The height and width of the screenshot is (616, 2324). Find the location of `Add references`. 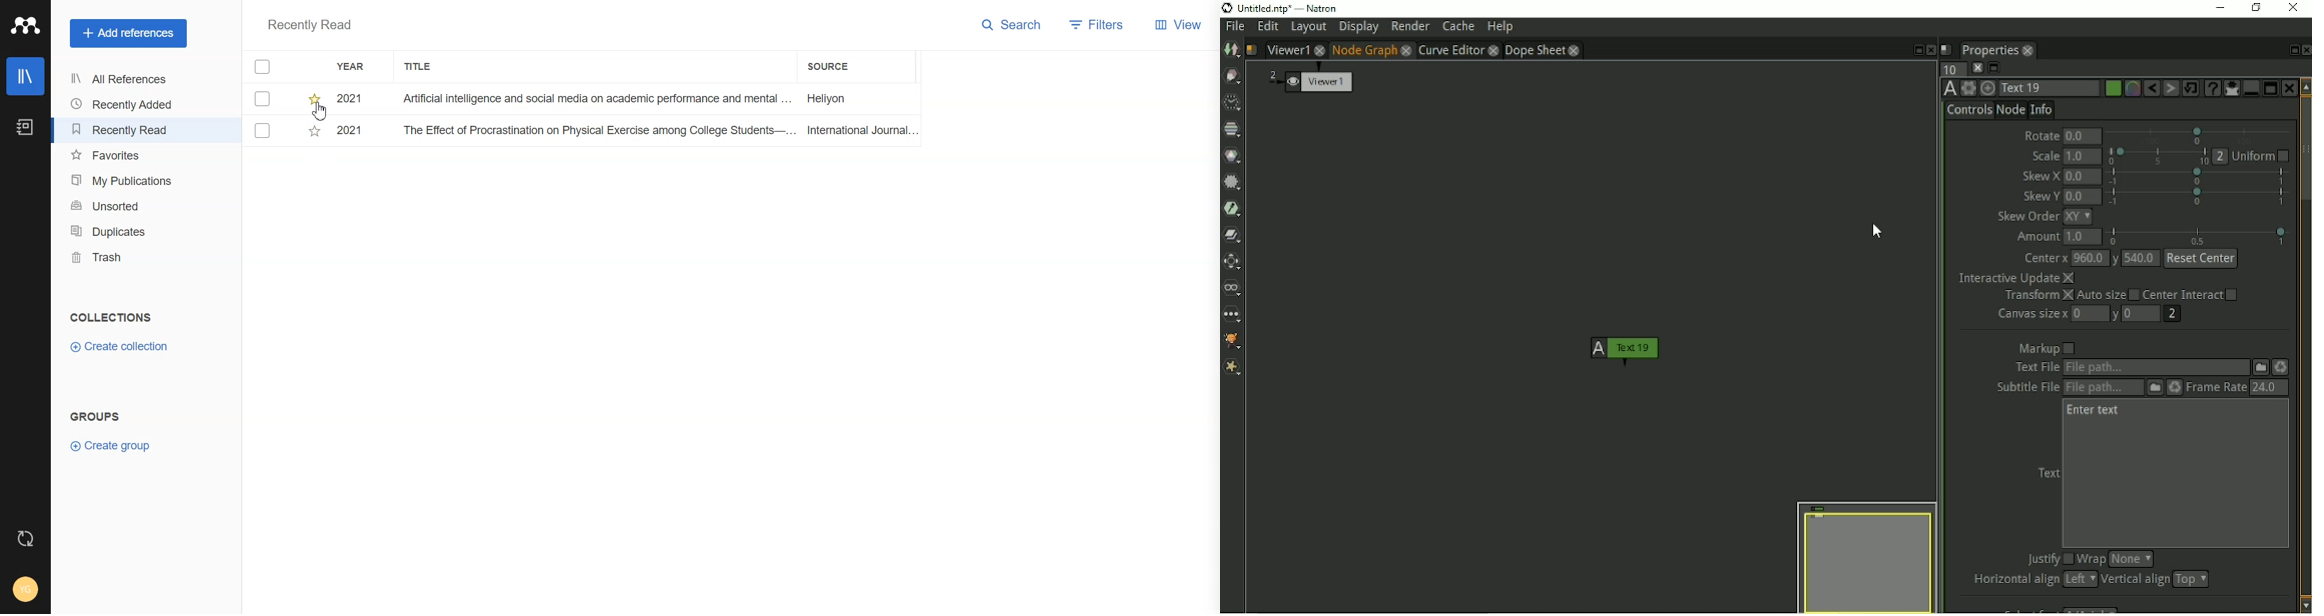

Add references is located at coordinates (128, 33).